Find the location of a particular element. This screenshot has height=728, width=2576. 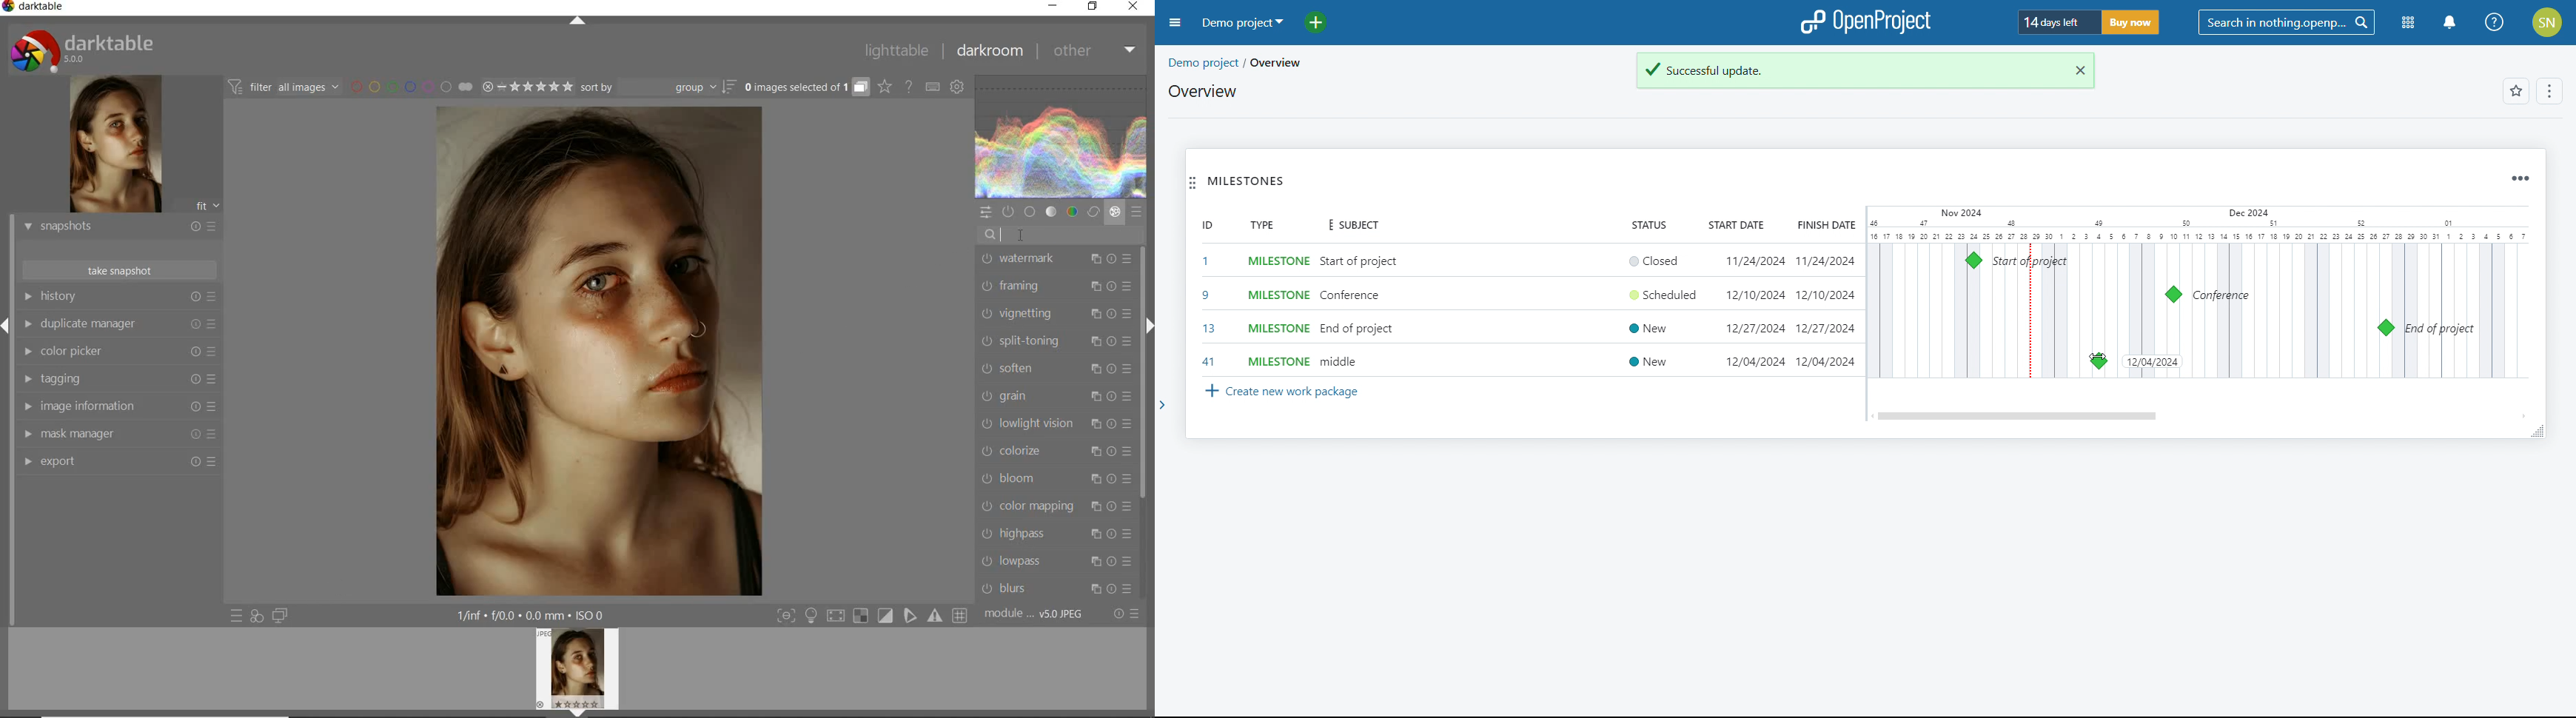

export is located at coordinates (119, 463).